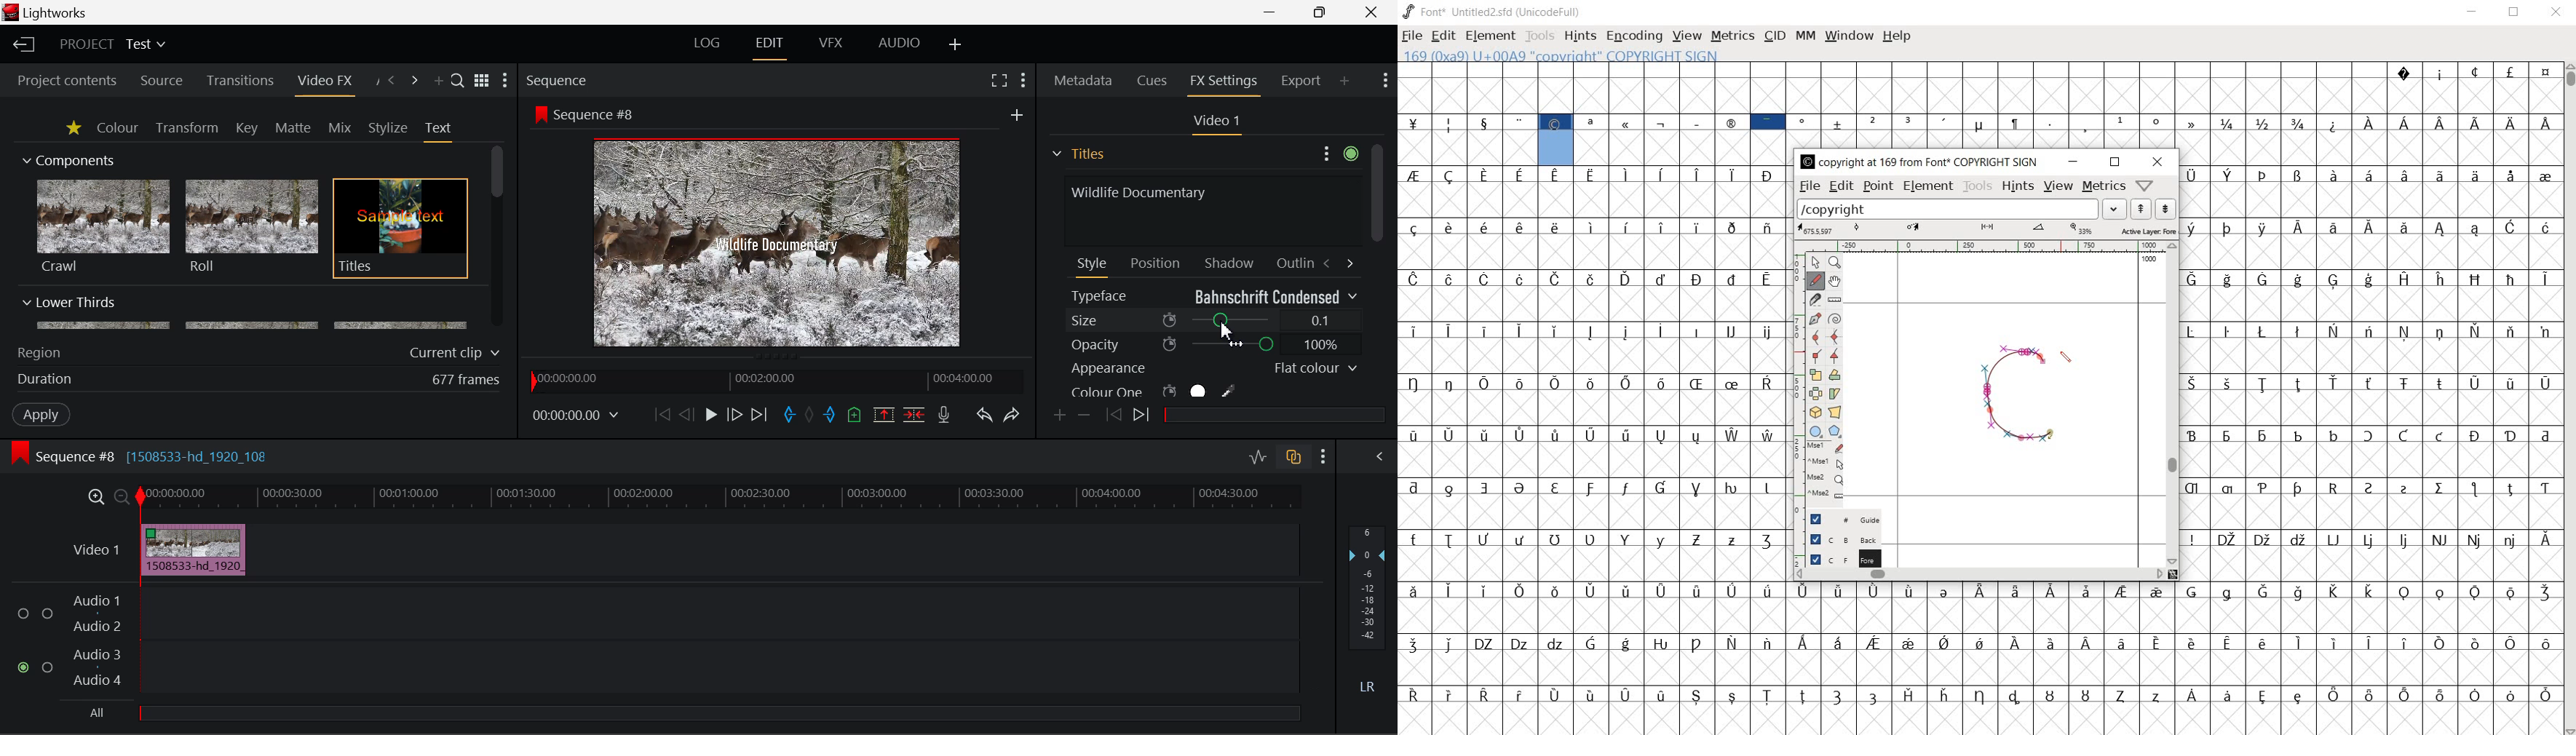 This screenshot has width=2576, height=756. What do you see at coordinates (154, 456) in the screenshot?
I see `Sequence #8 [1508533-hd_1920_108` at bounding box center [154, 456].